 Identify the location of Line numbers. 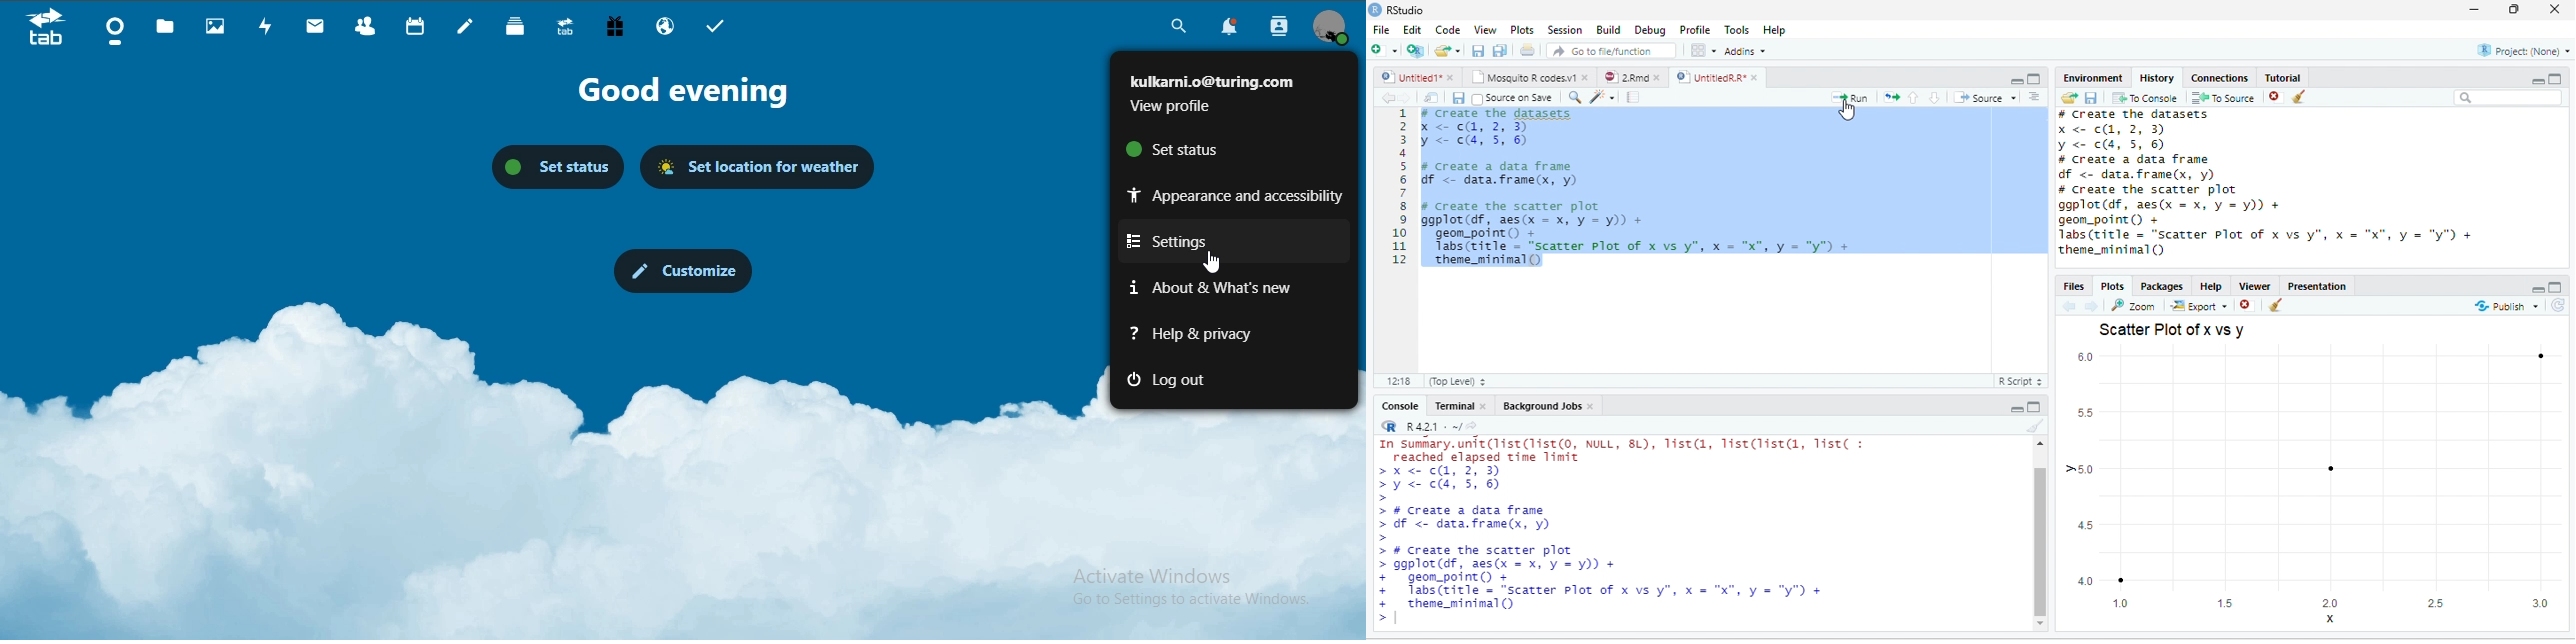
(1398, 188).